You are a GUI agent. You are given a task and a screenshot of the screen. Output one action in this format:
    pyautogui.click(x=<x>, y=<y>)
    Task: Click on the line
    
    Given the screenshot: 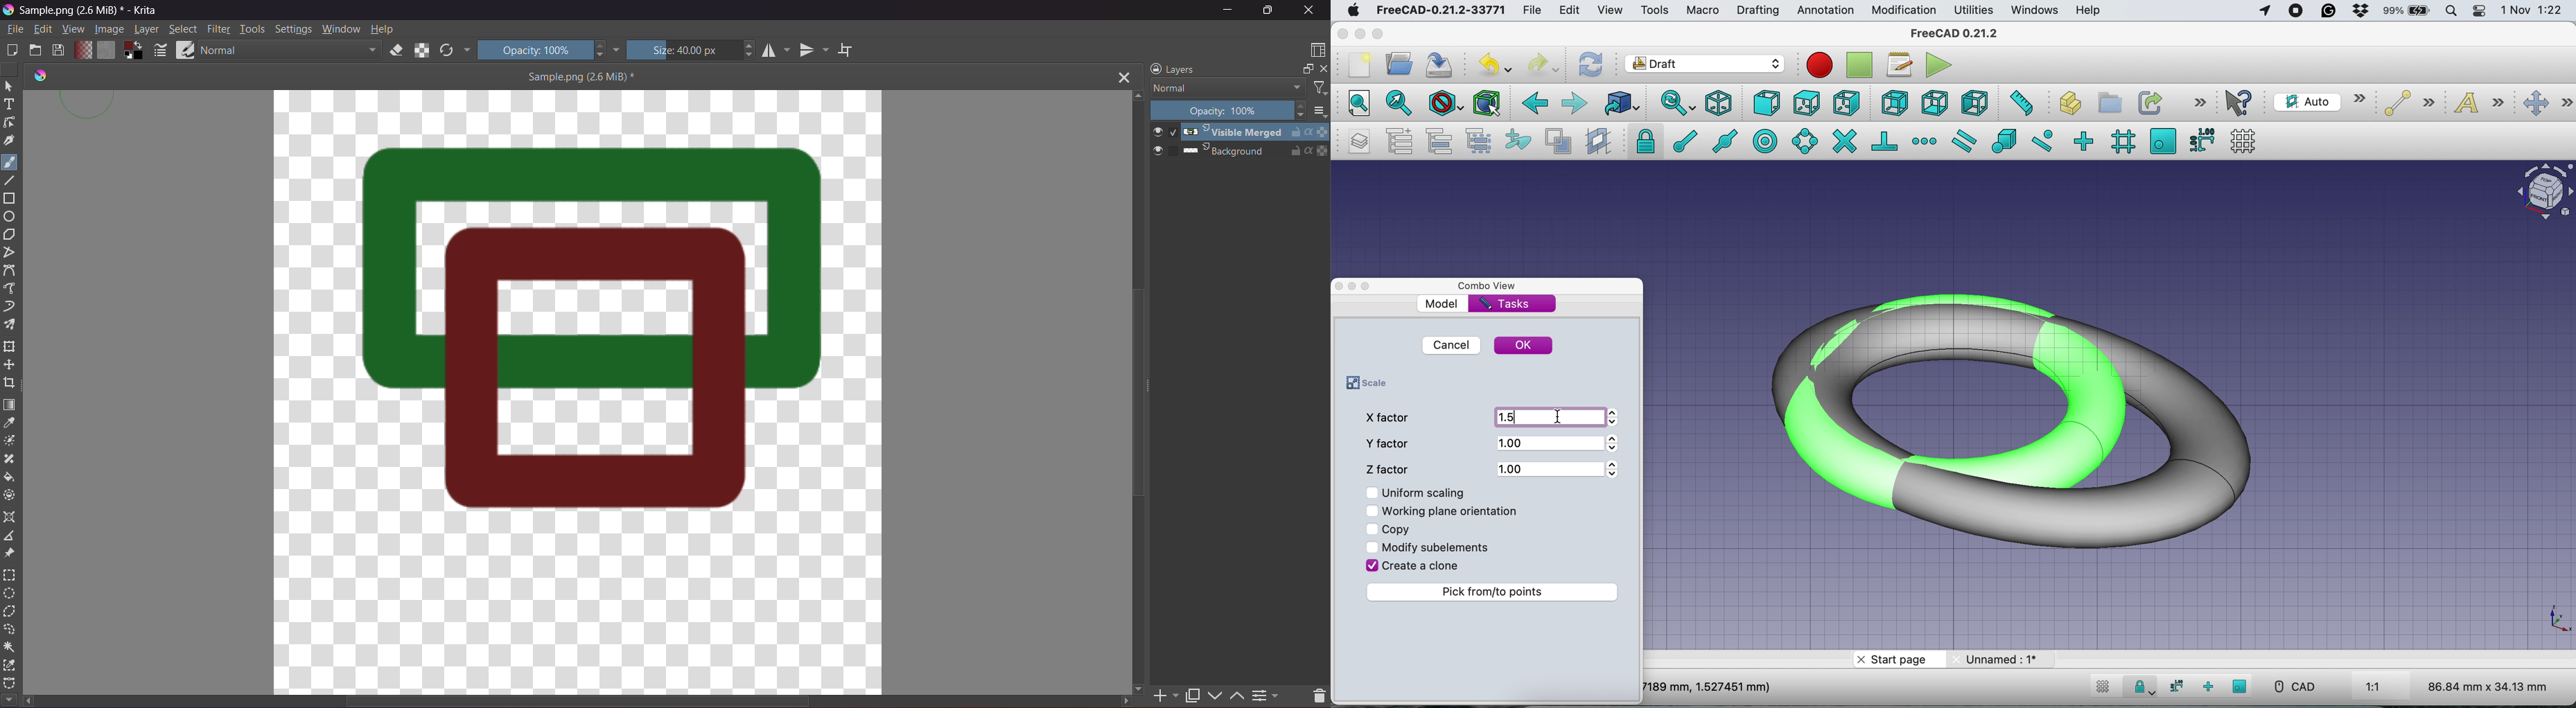 What is the action you would take?
    pyautogui.click(x=2406, y=104)
    